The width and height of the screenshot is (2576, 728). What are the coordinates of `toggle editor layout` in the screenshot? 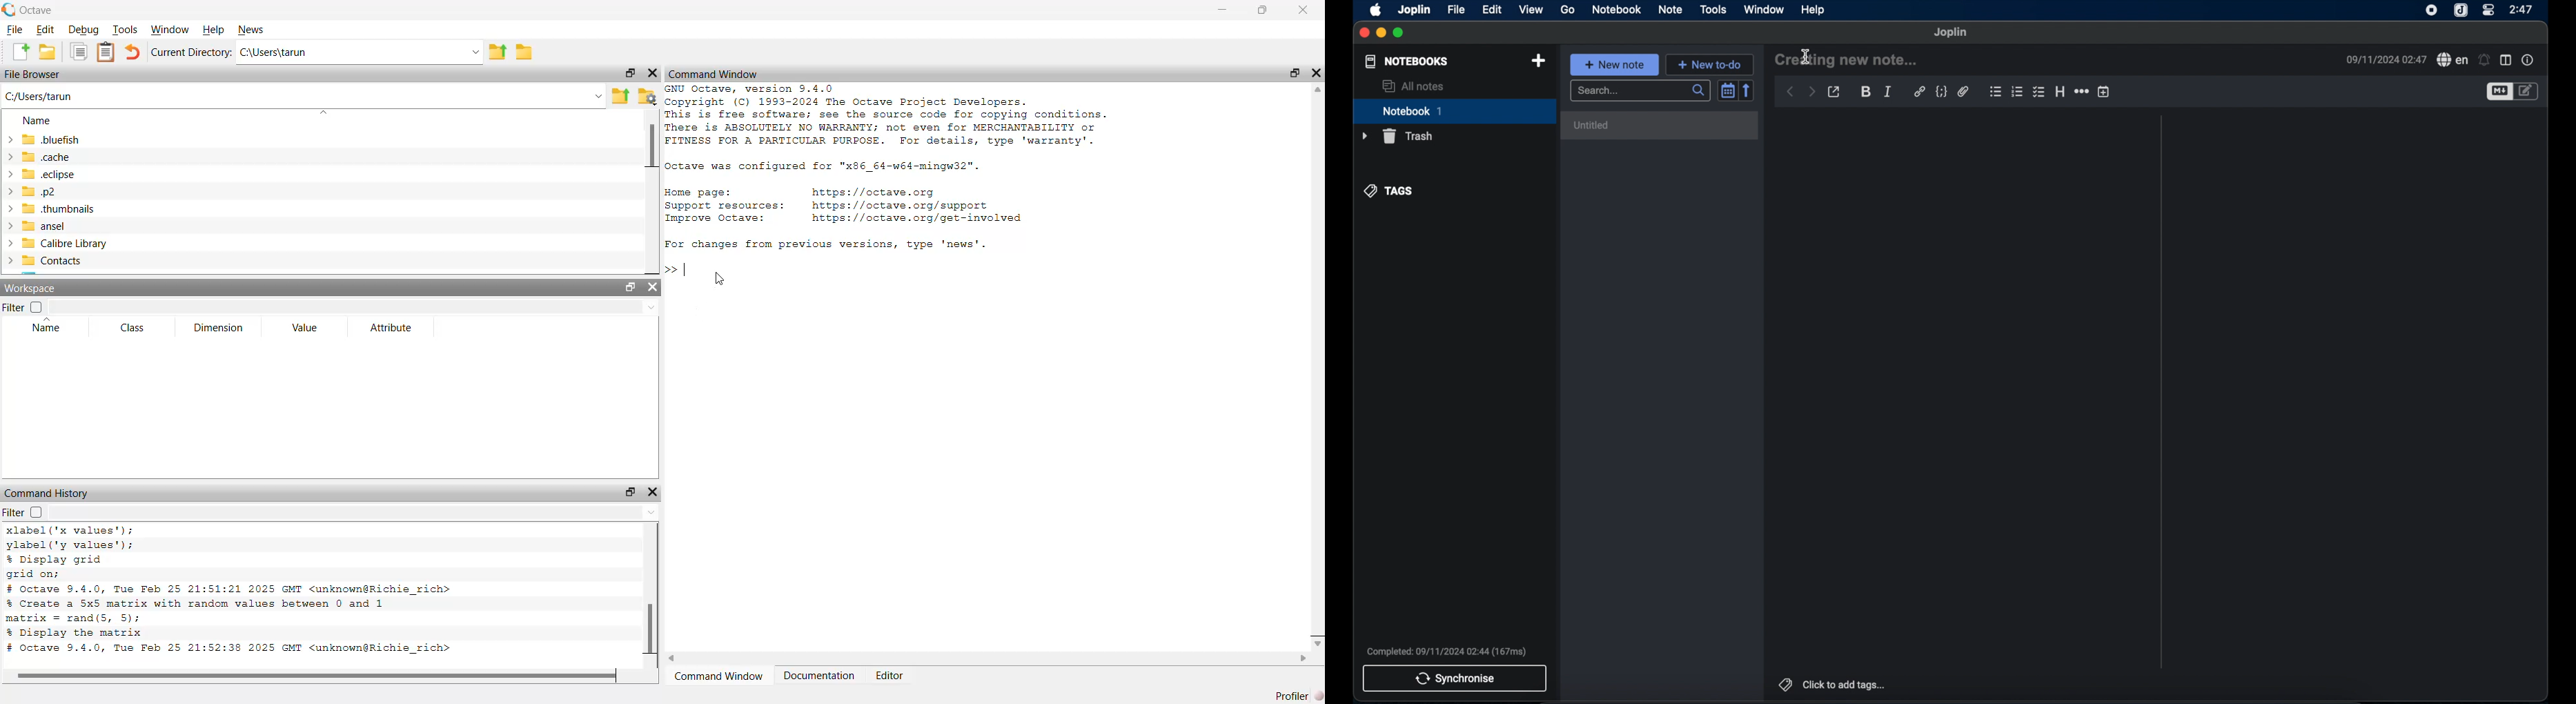 It's located at (2506, 61).